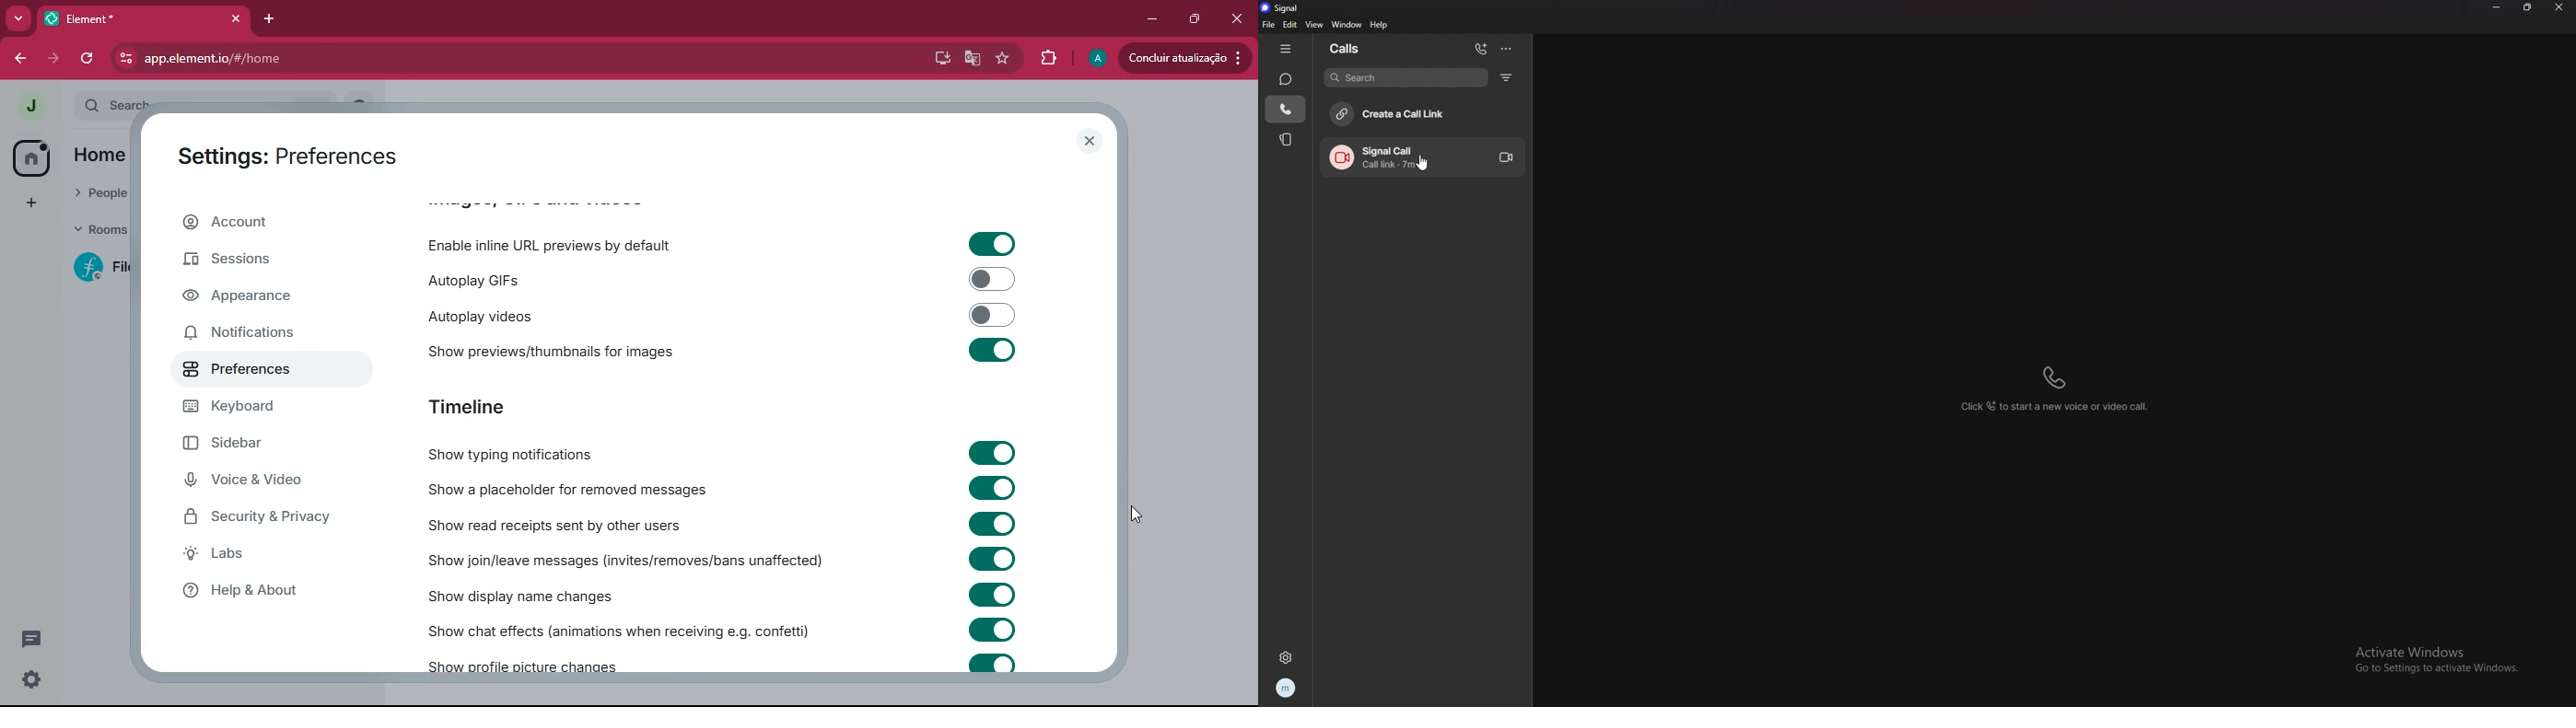  What do you see at coordinates (993, 453) in the screenshot?
I see `toggle on/off` at bounding box center [993, 453].